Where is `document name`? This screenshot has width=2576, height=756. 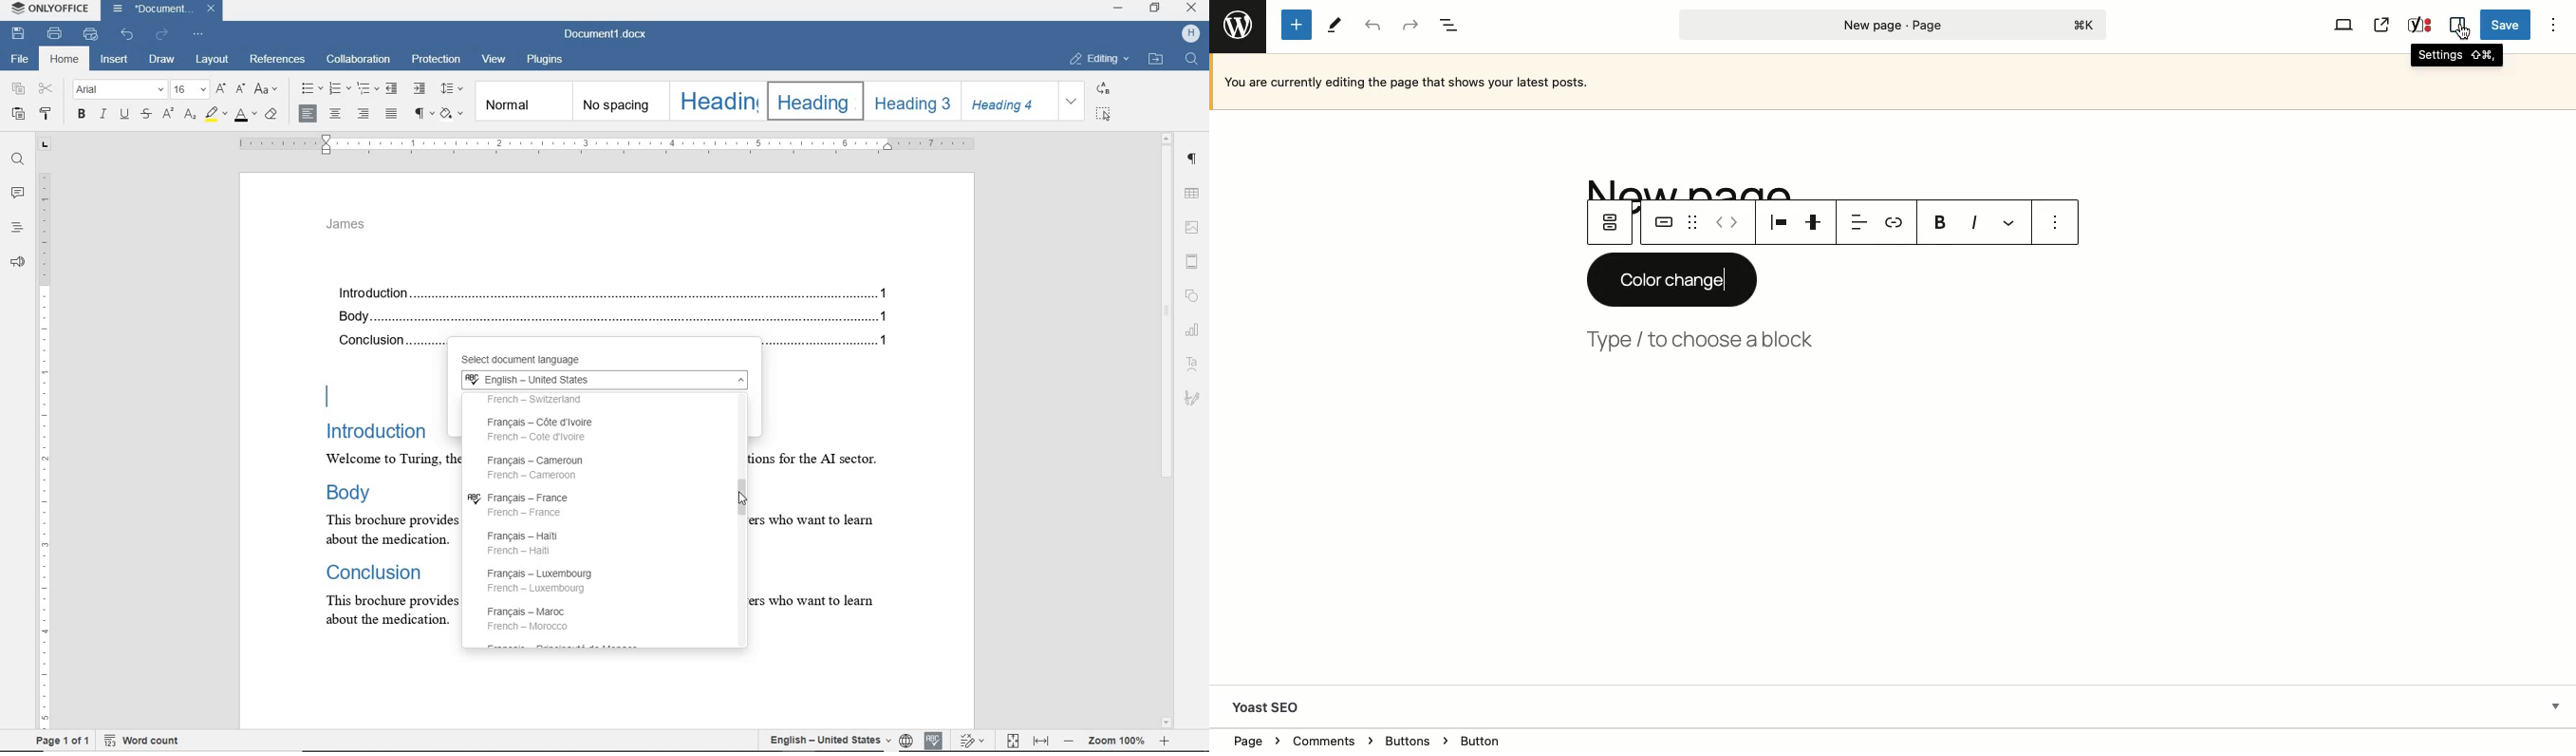
document name is located at coordinates (608, 32).